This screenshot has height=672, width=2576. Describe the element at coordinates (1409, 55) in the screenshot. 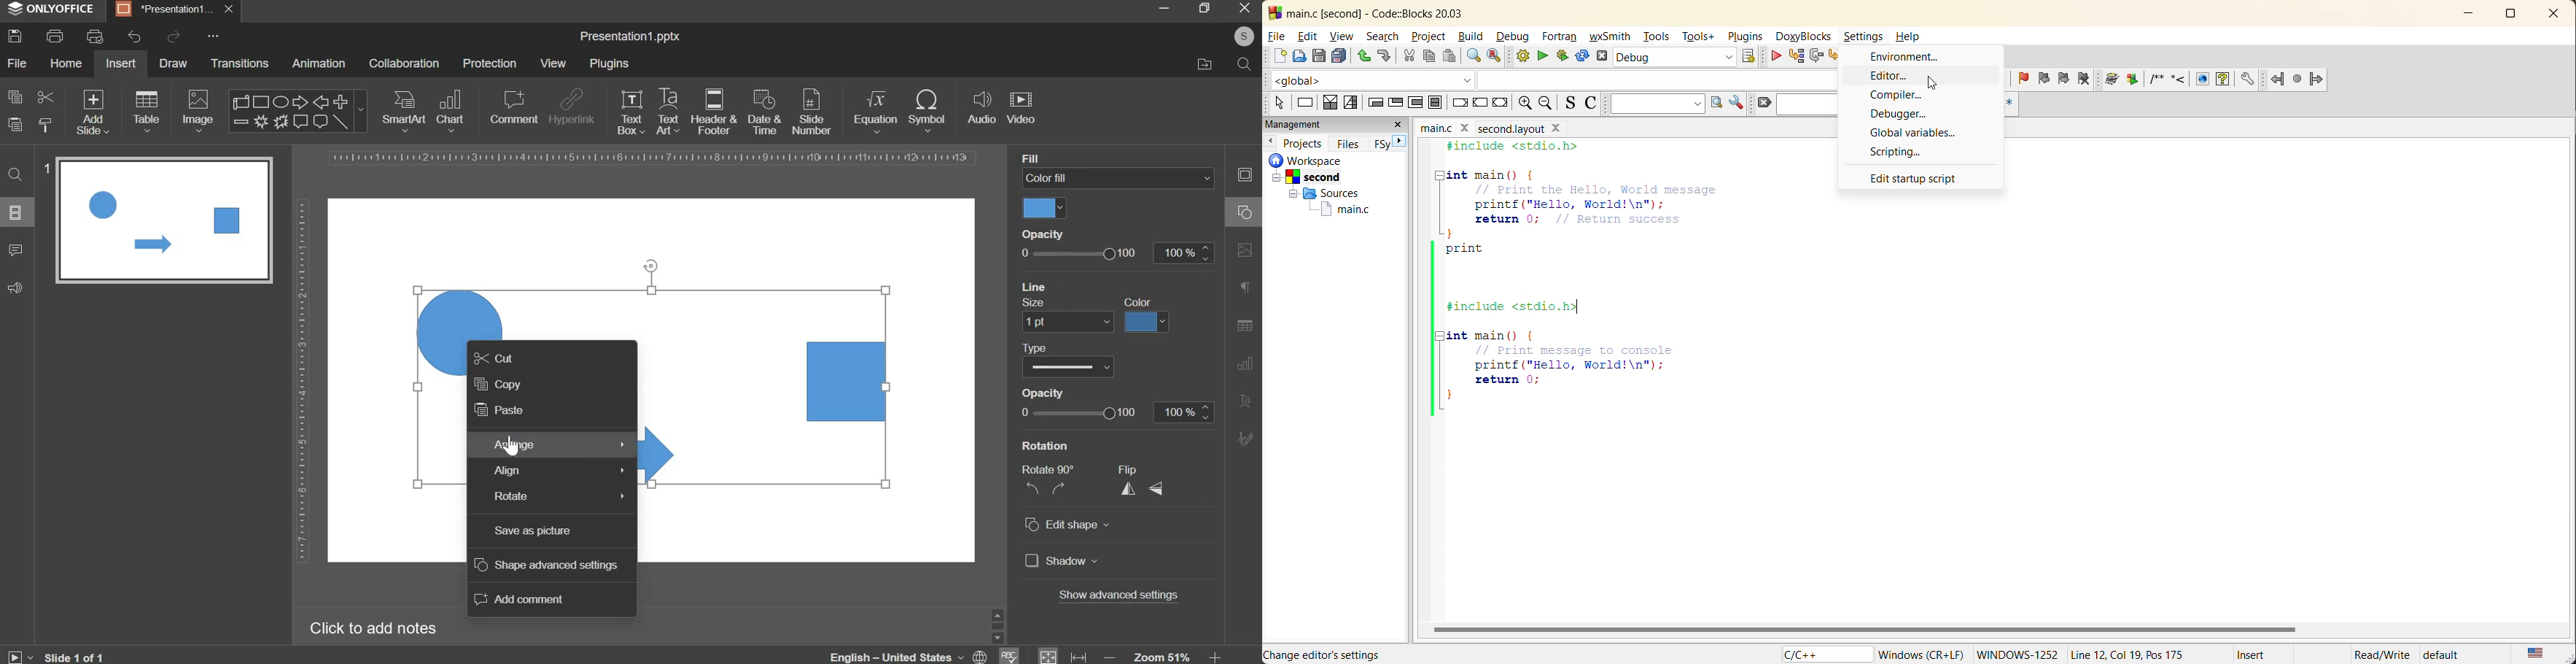

I see `cut` at that location.